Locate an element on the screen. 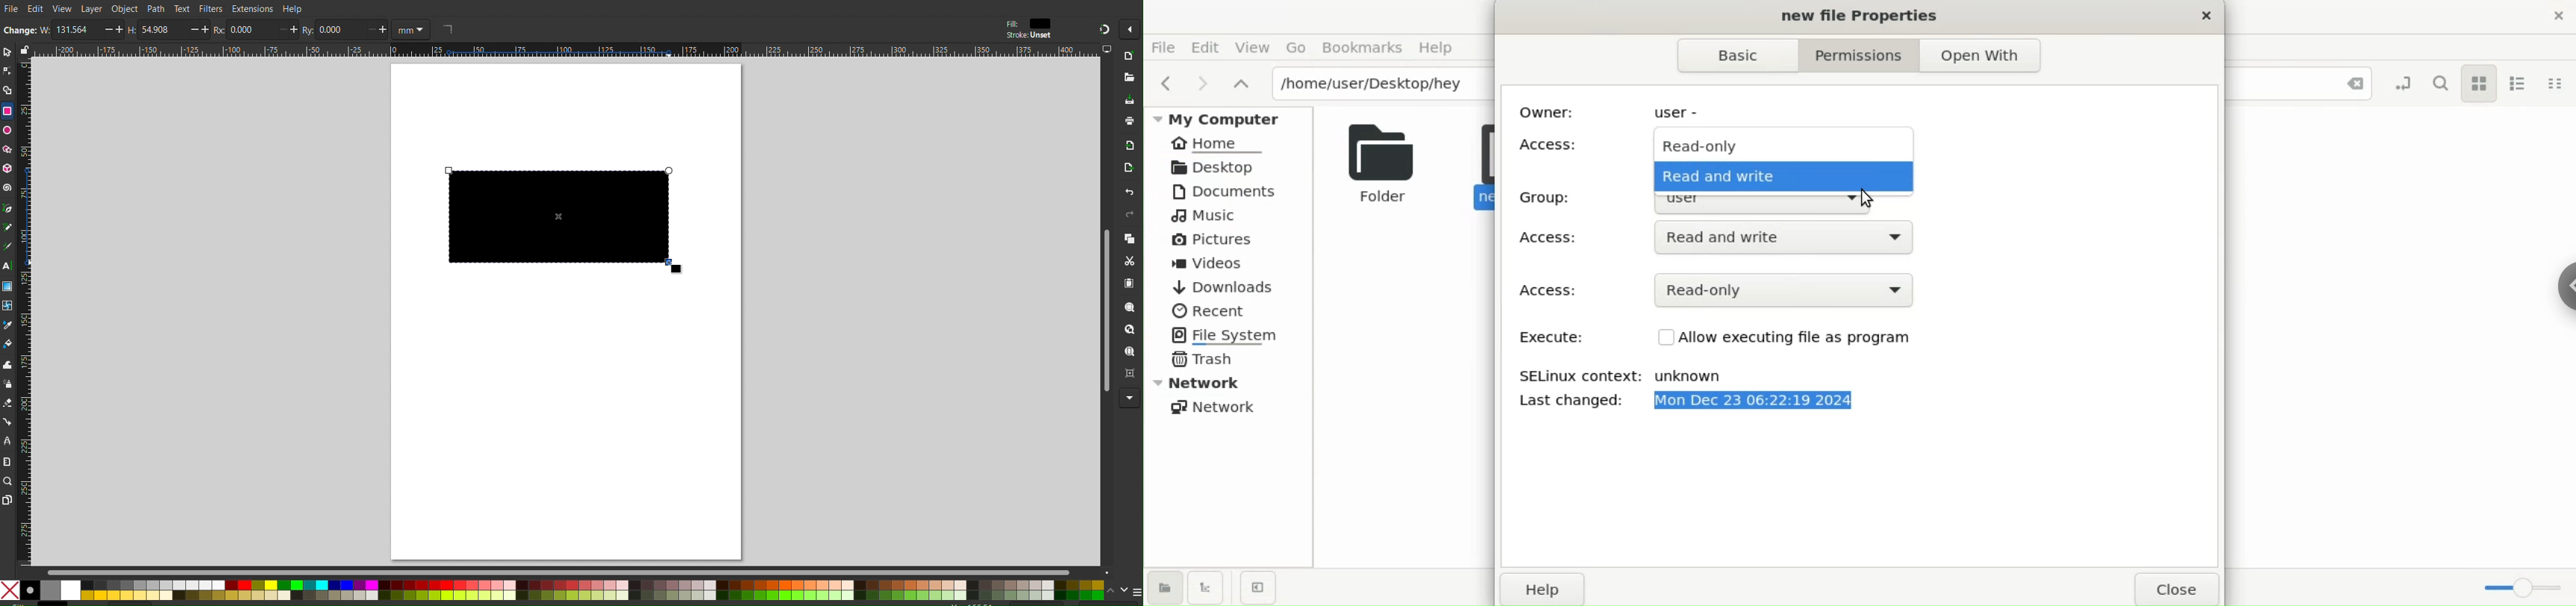  increase/decrease is located at coordinates (201, 30).